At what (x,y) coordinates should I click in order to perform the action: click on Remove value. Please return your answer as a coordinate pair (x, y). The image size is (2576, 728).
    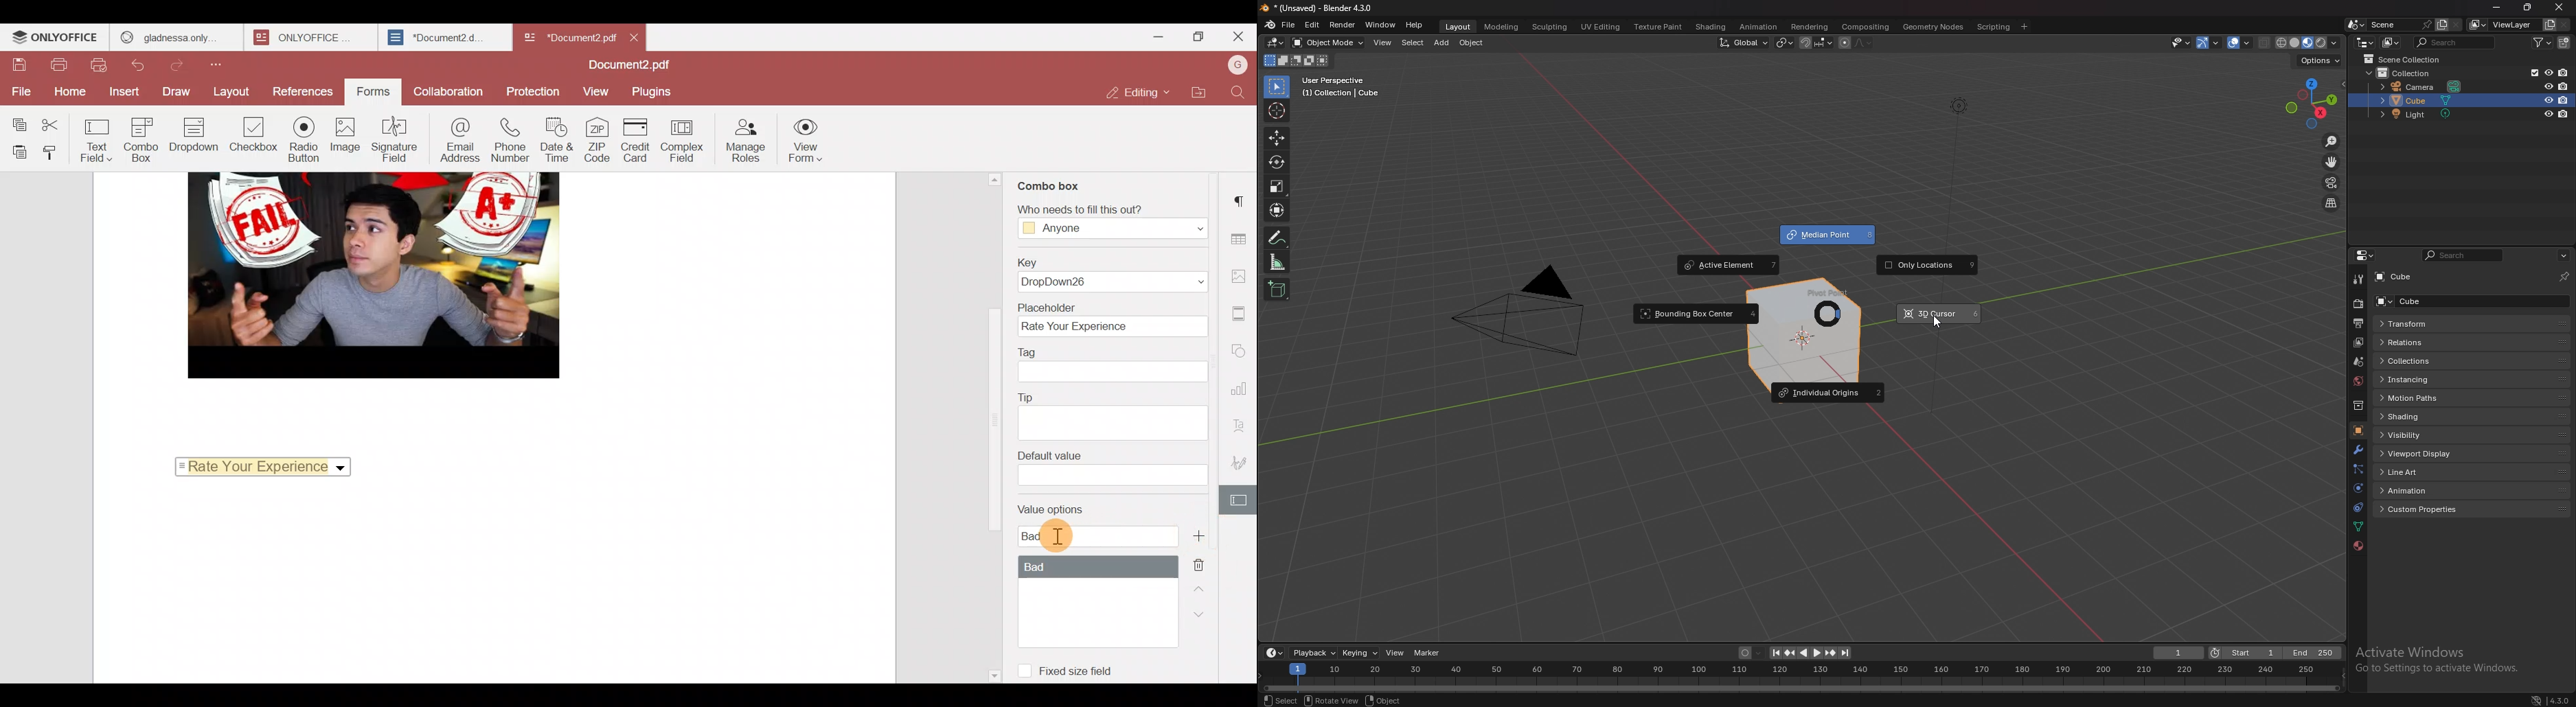
    Looking at the image, I should click on (1201, 566).